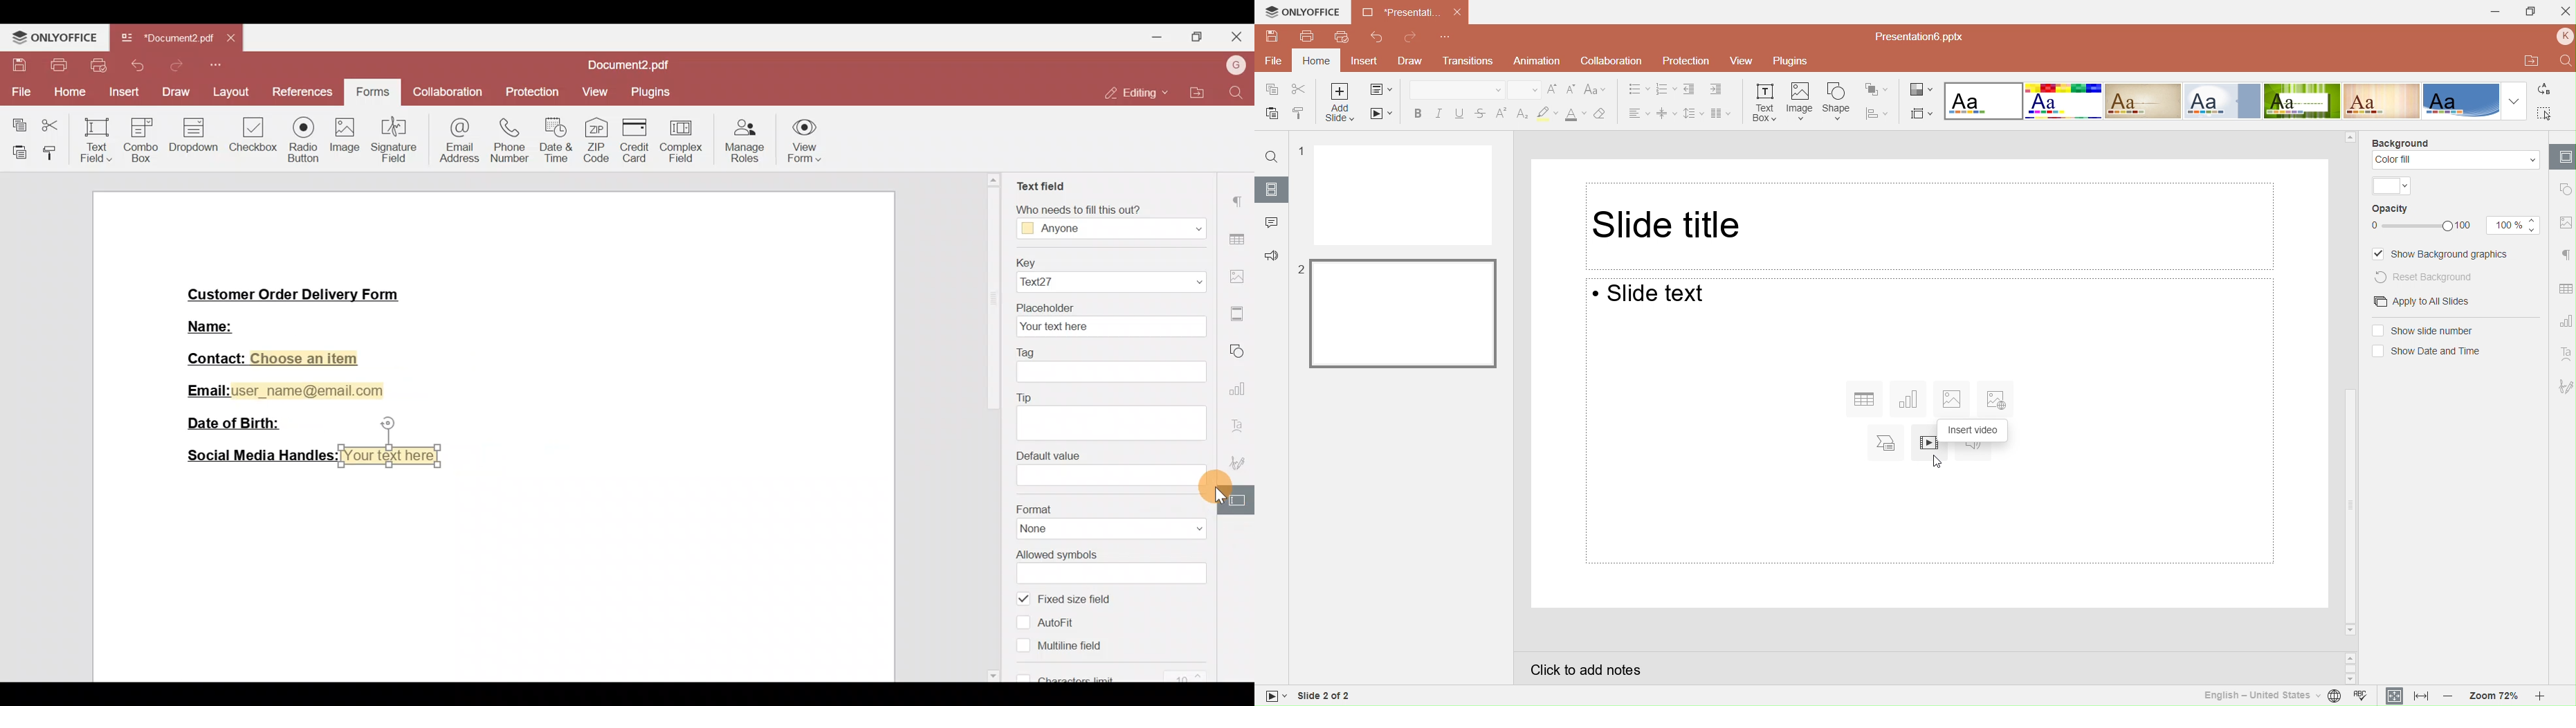 The width and height of the screenshot is (2576, 728). Describe the element at coordinates (15, 65) in the screenshot. I see `Save` at that location.